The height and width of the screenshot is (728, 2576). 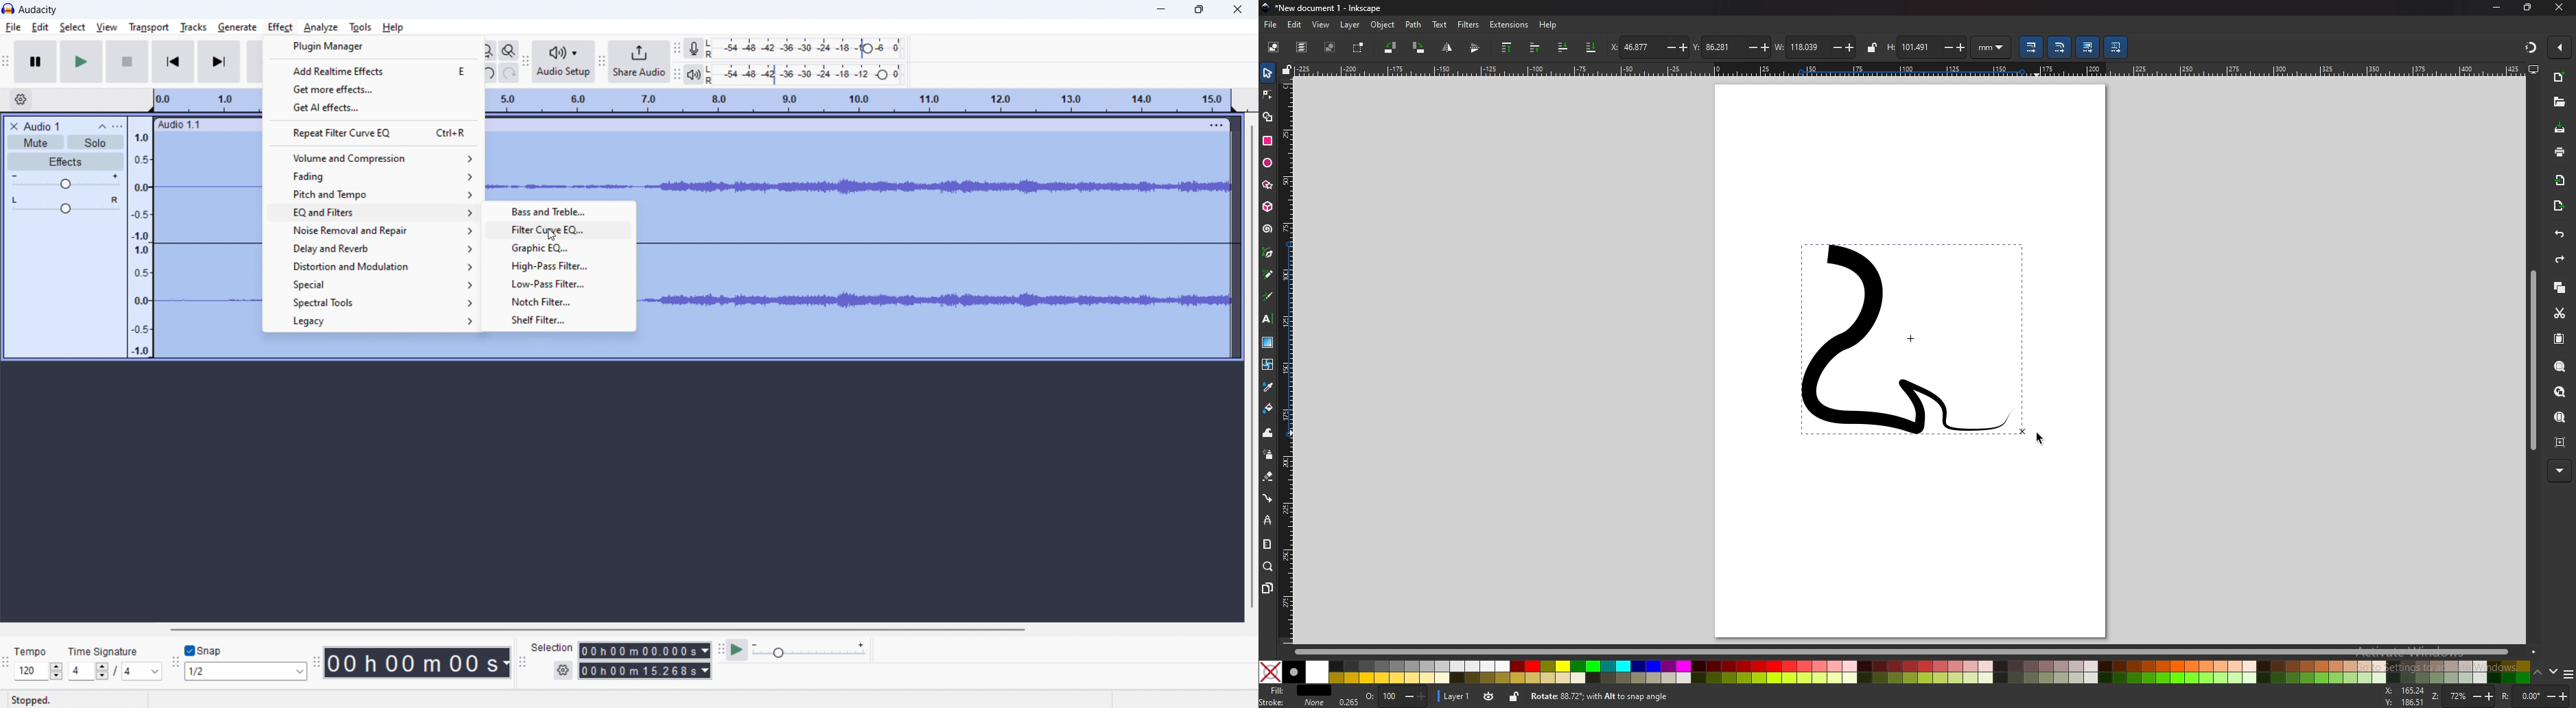 What do you see at coordinates (1268, 408) in the screenshot?
I see `paint bucket` at bounding box center [1268, 408].